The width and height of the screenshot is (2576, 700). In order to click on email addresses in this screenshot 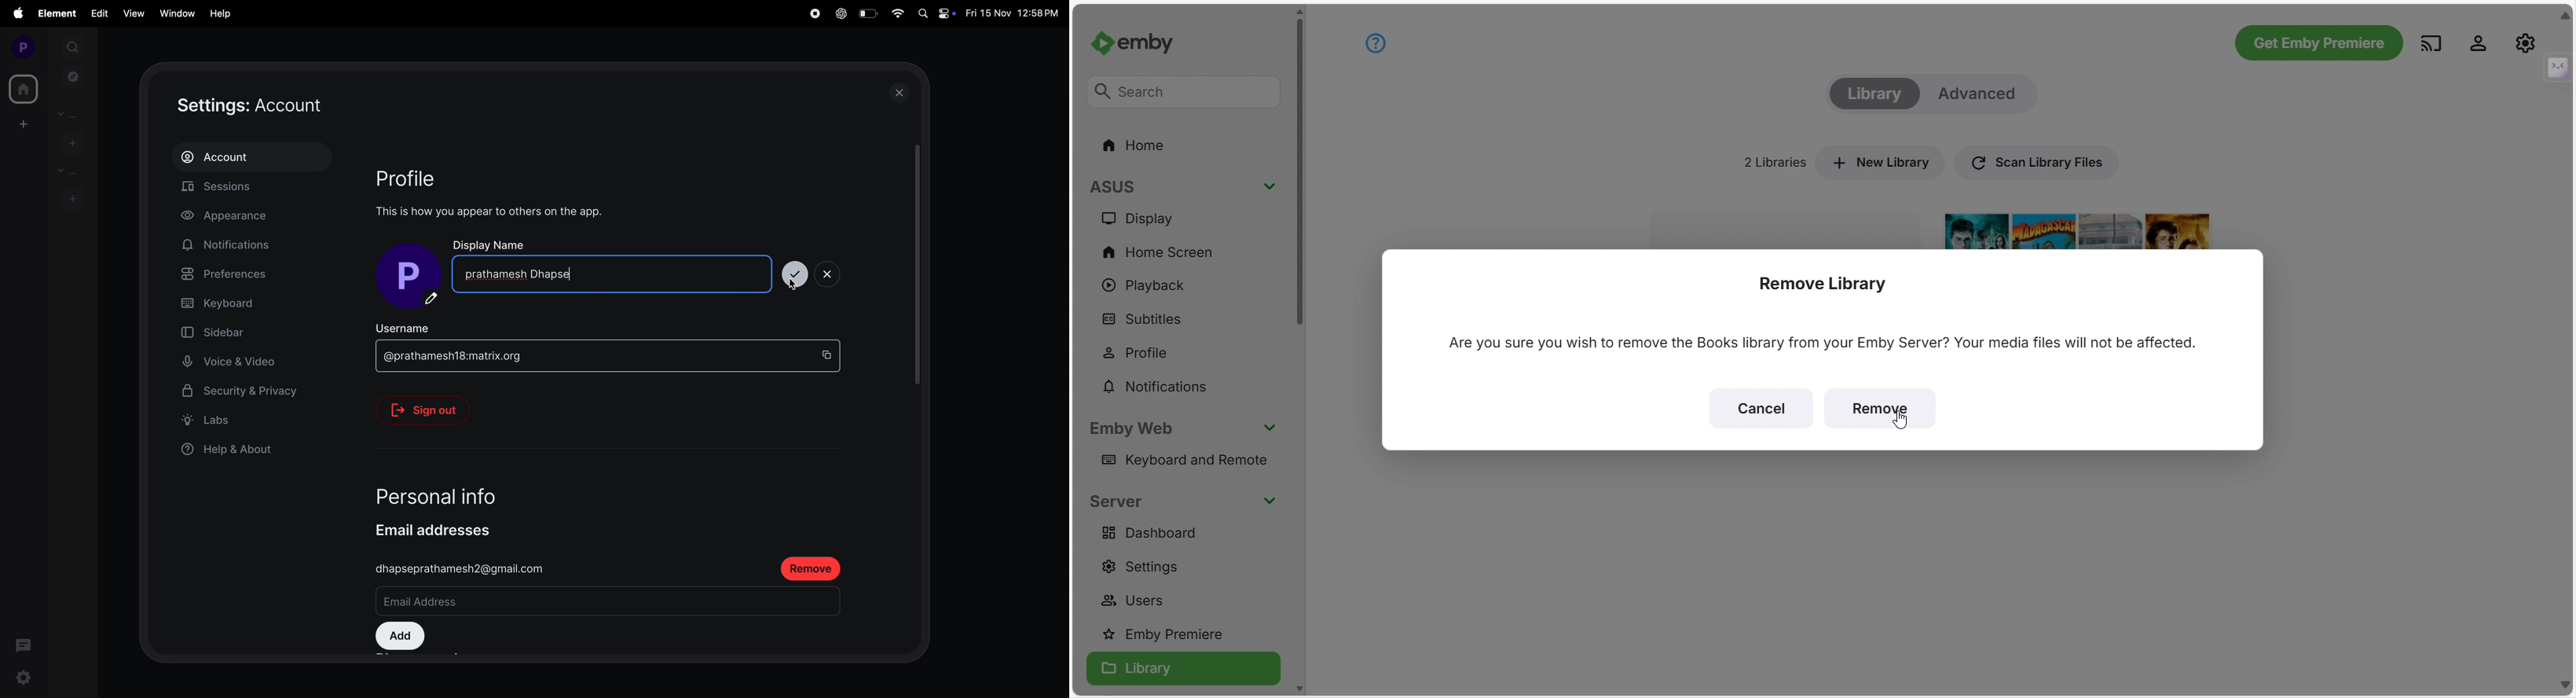, I will do `click(443, 530)`.